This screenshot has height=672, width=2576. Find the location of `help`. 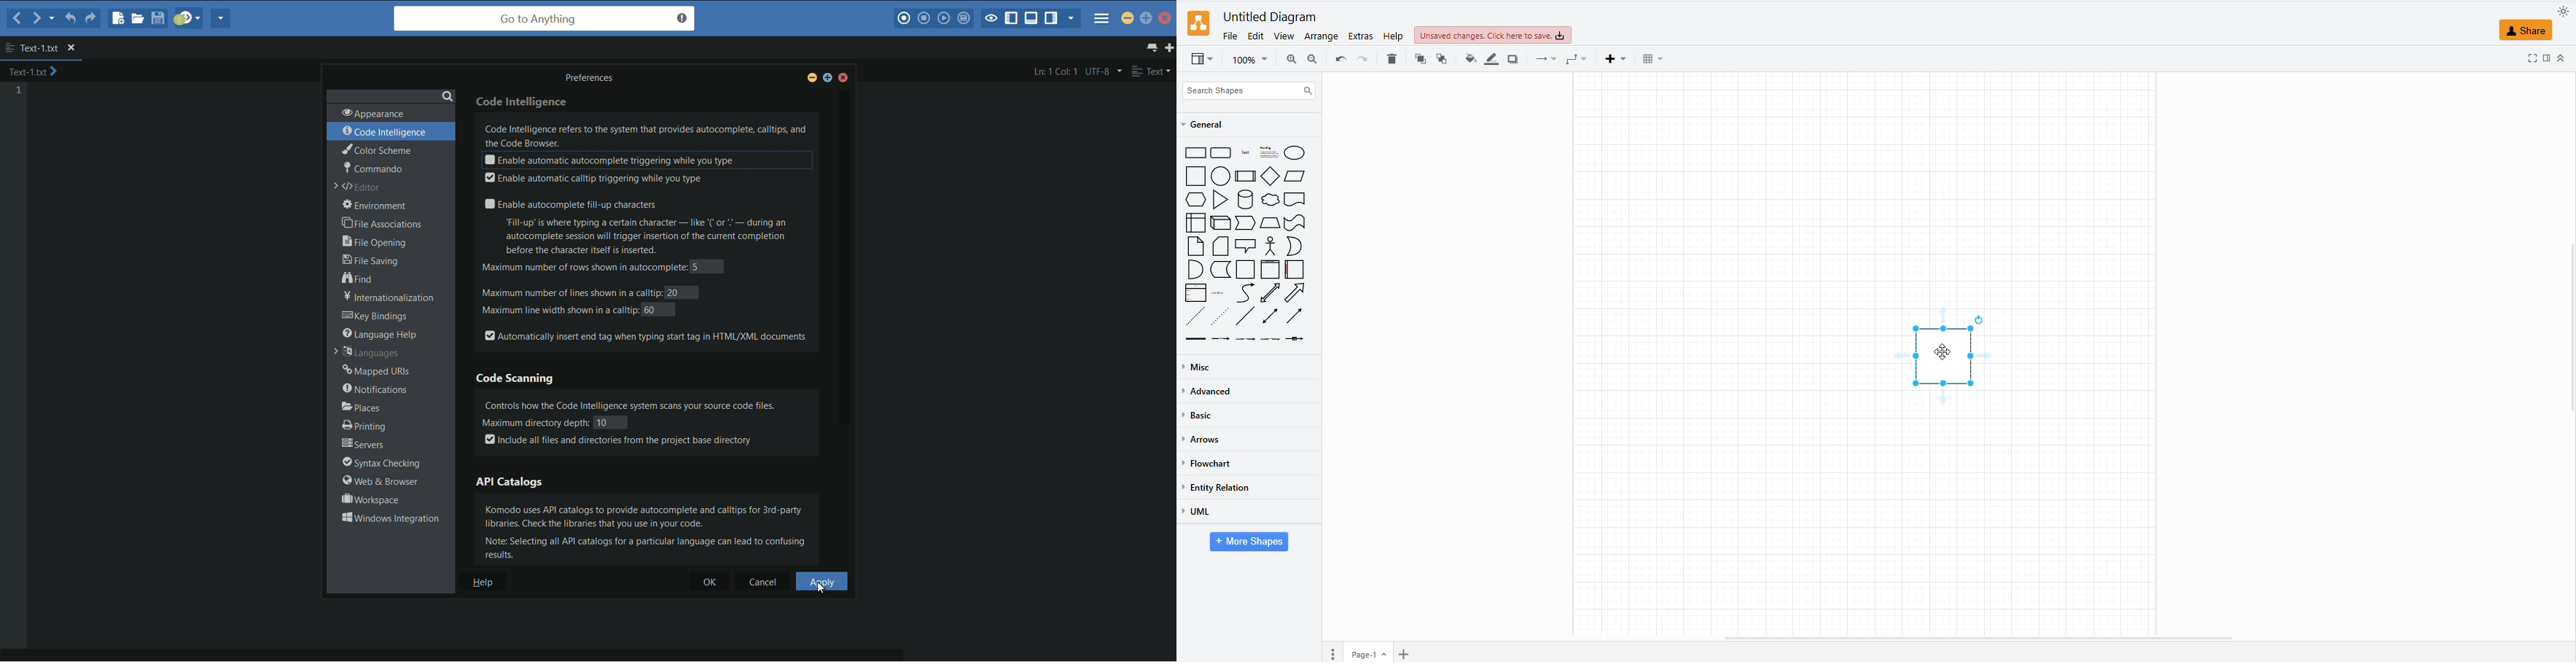

help is located at coordinates (485, 582).